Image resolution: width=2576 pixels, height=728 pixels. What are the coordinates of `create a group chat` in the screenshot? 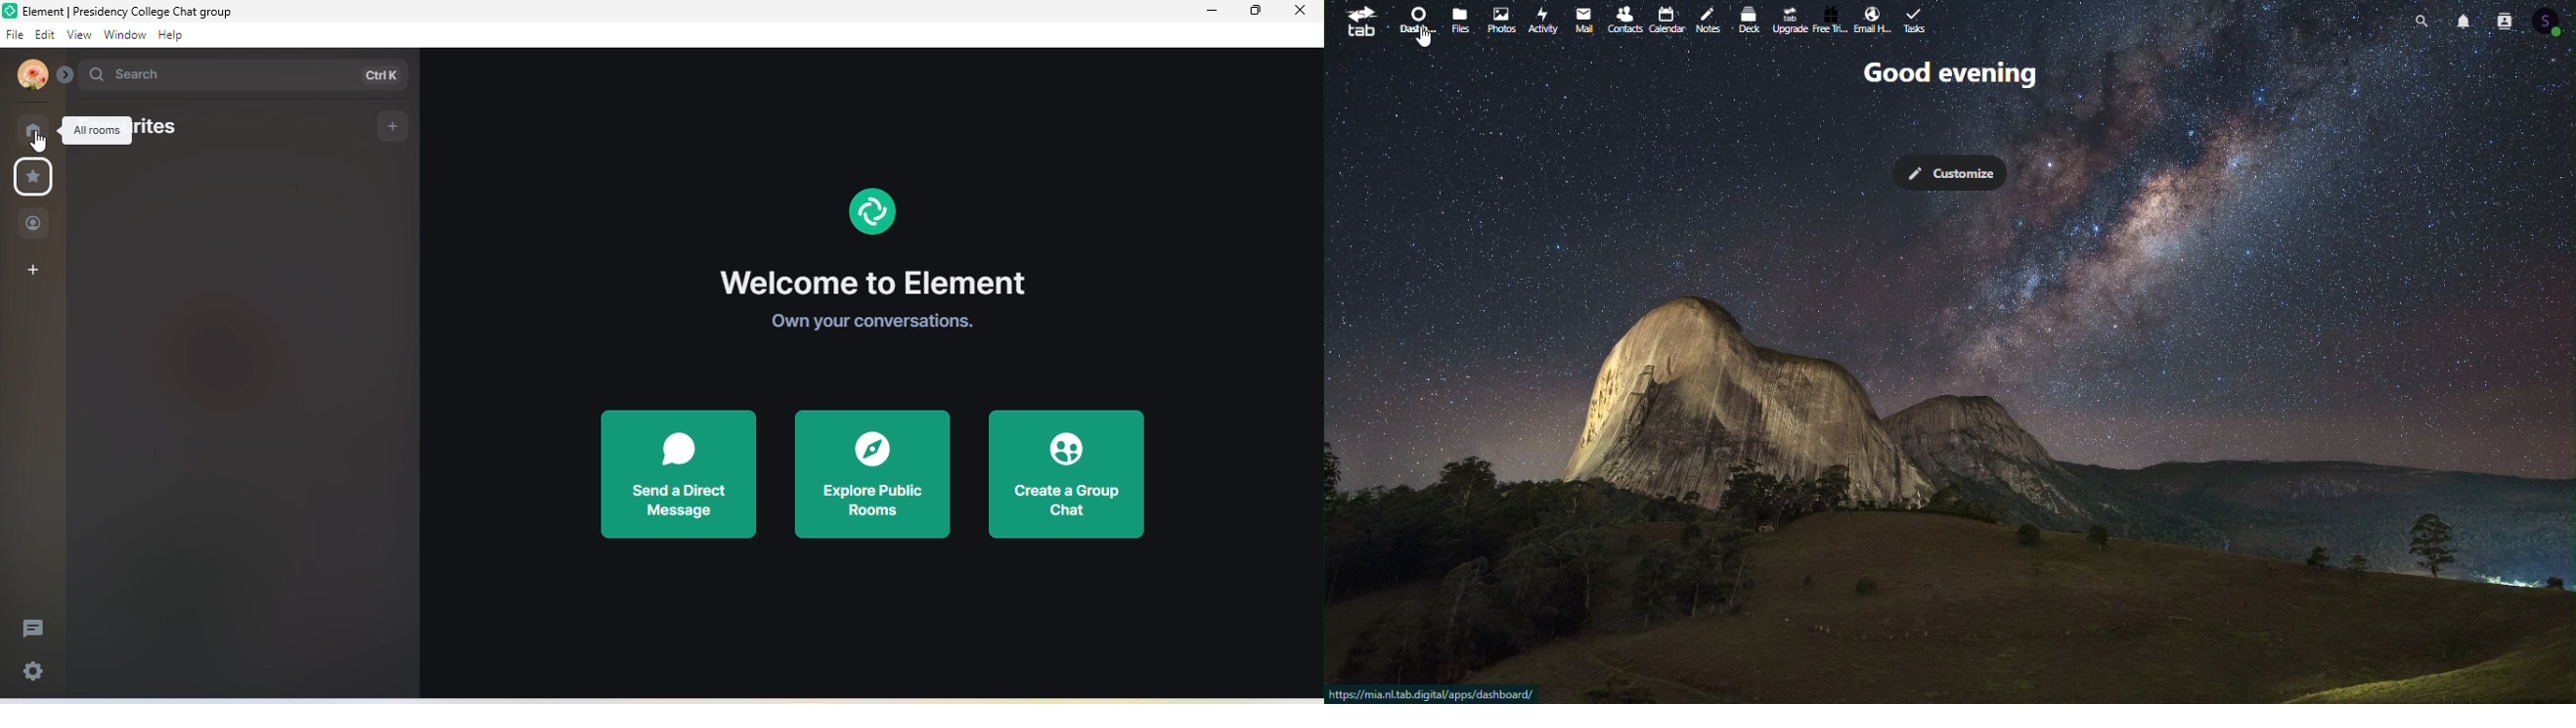 It's located at (1064, 476).